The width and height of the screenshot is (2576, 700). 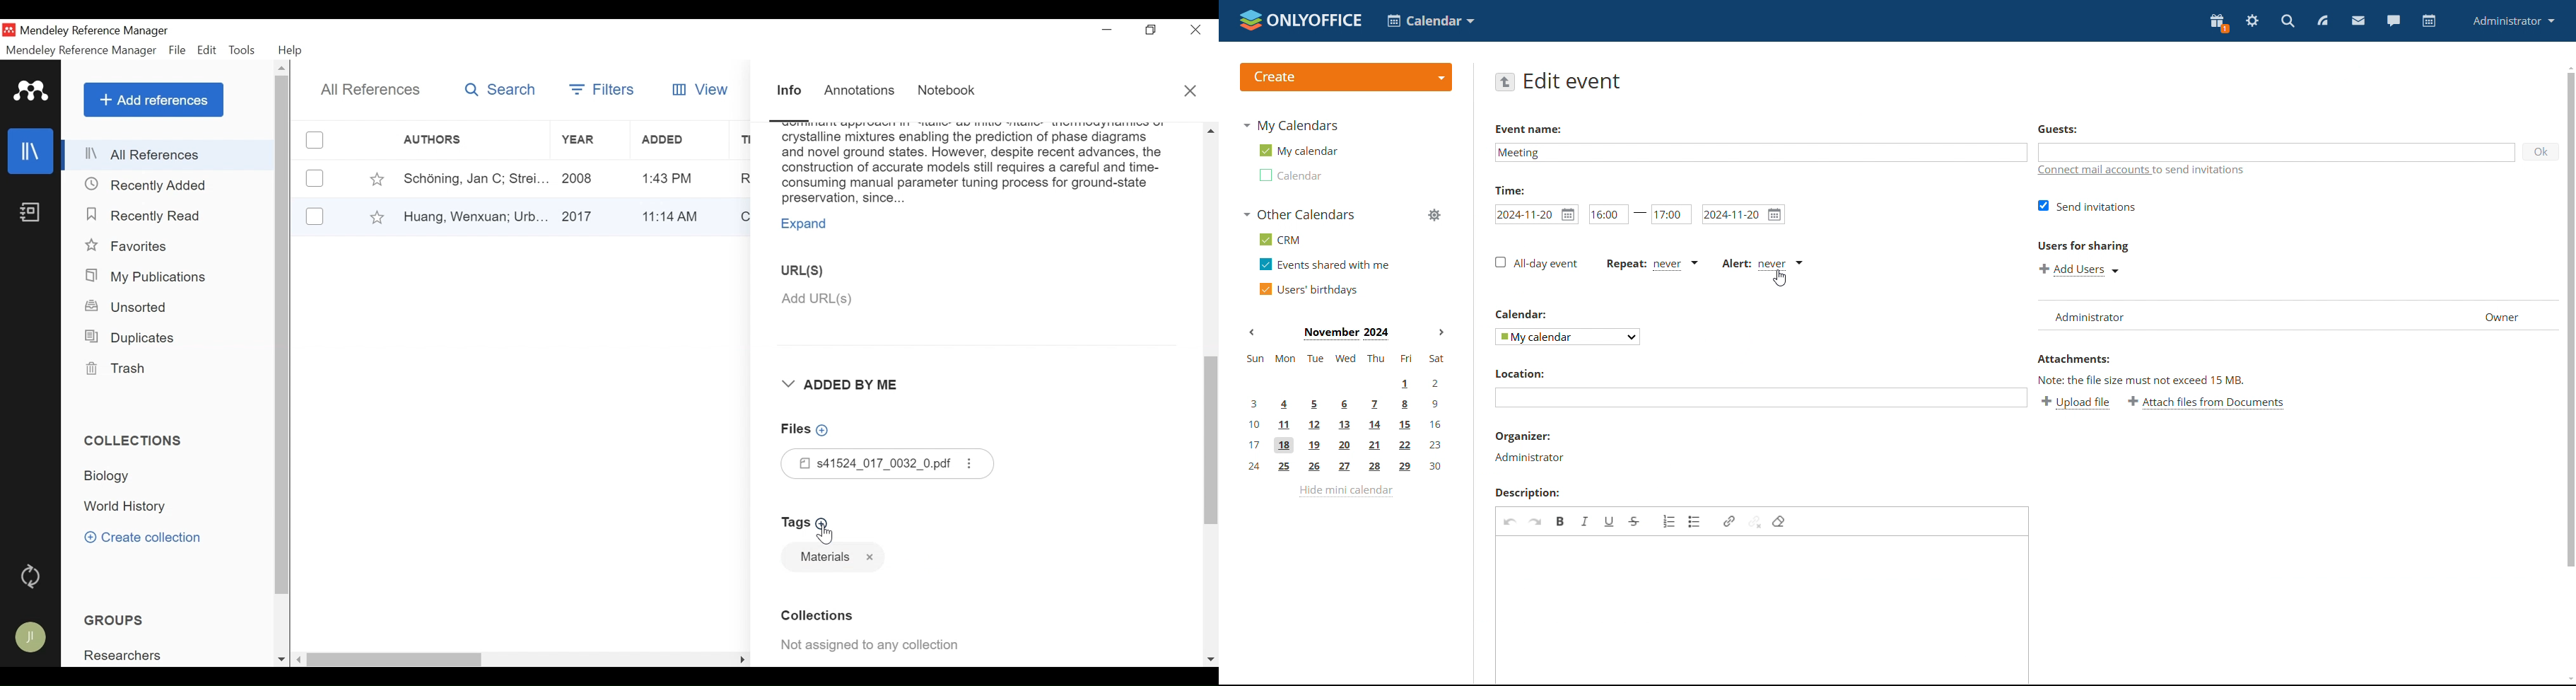 What do you see at coordinates (97, 30) in the screenshot?
I see `Mendeley Reference Manager` at bounding box center [97, 30].